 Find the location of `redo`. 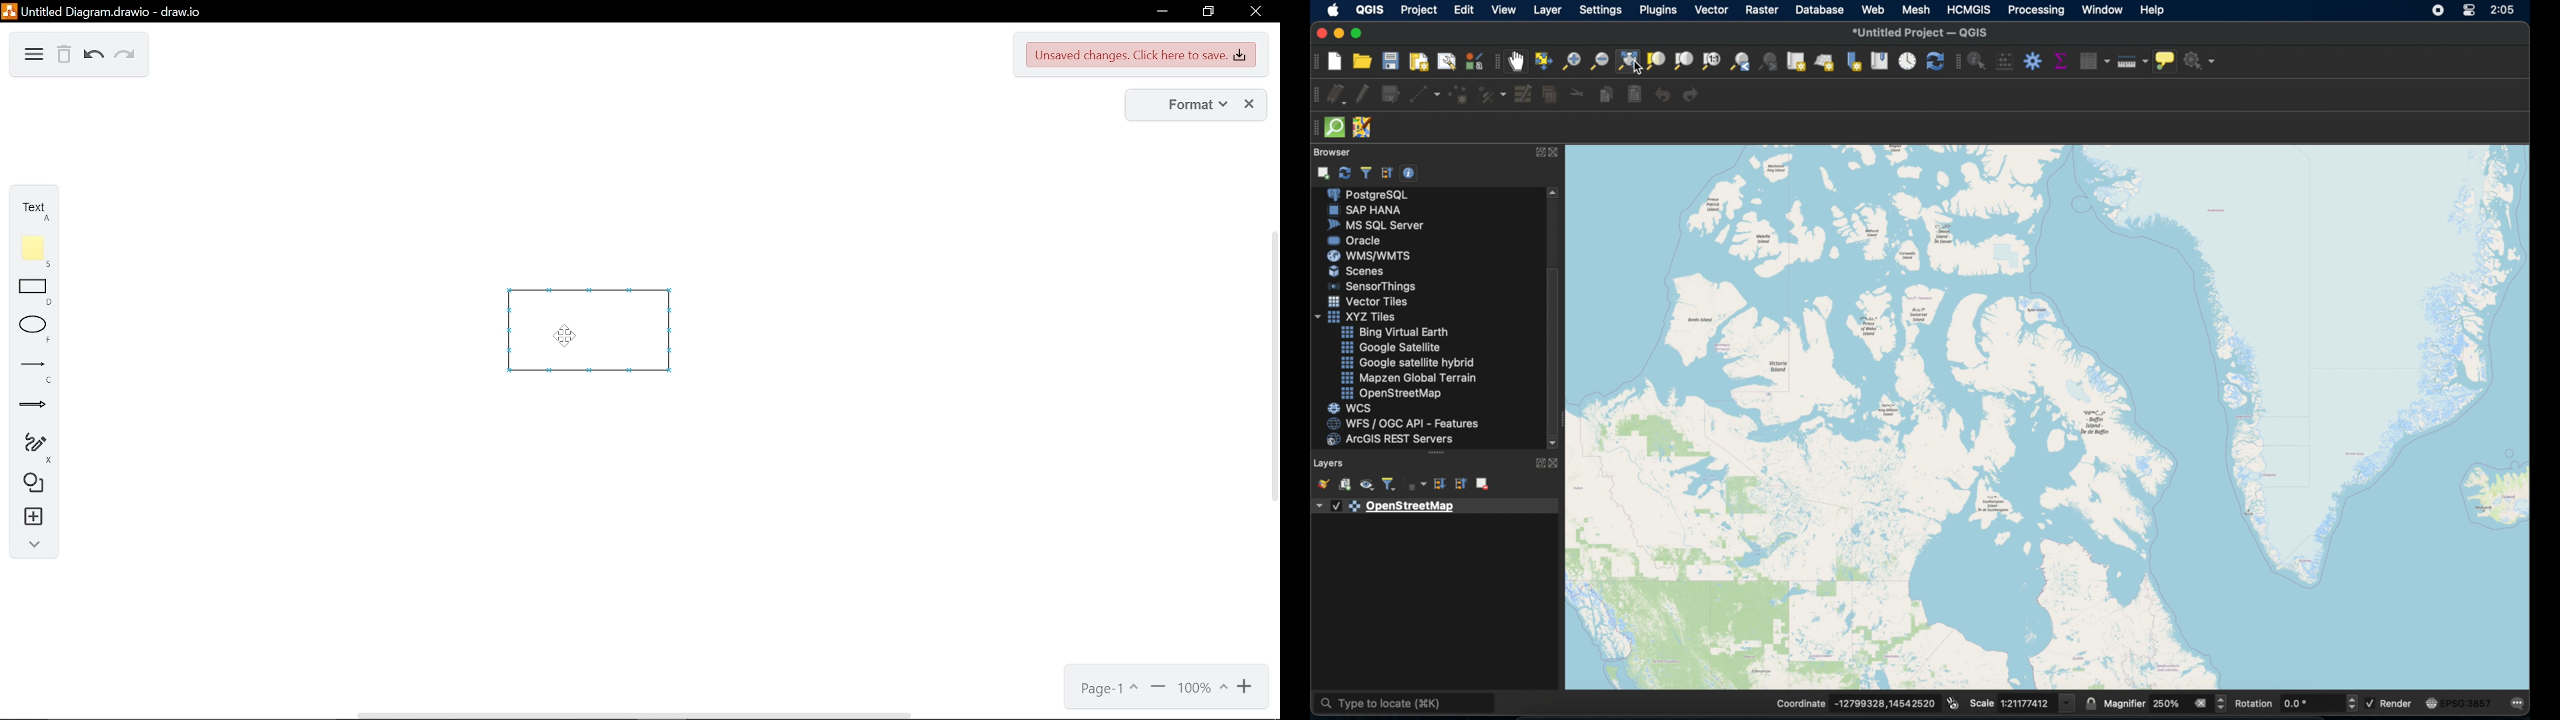

redo is located at coordinates (125, 57).